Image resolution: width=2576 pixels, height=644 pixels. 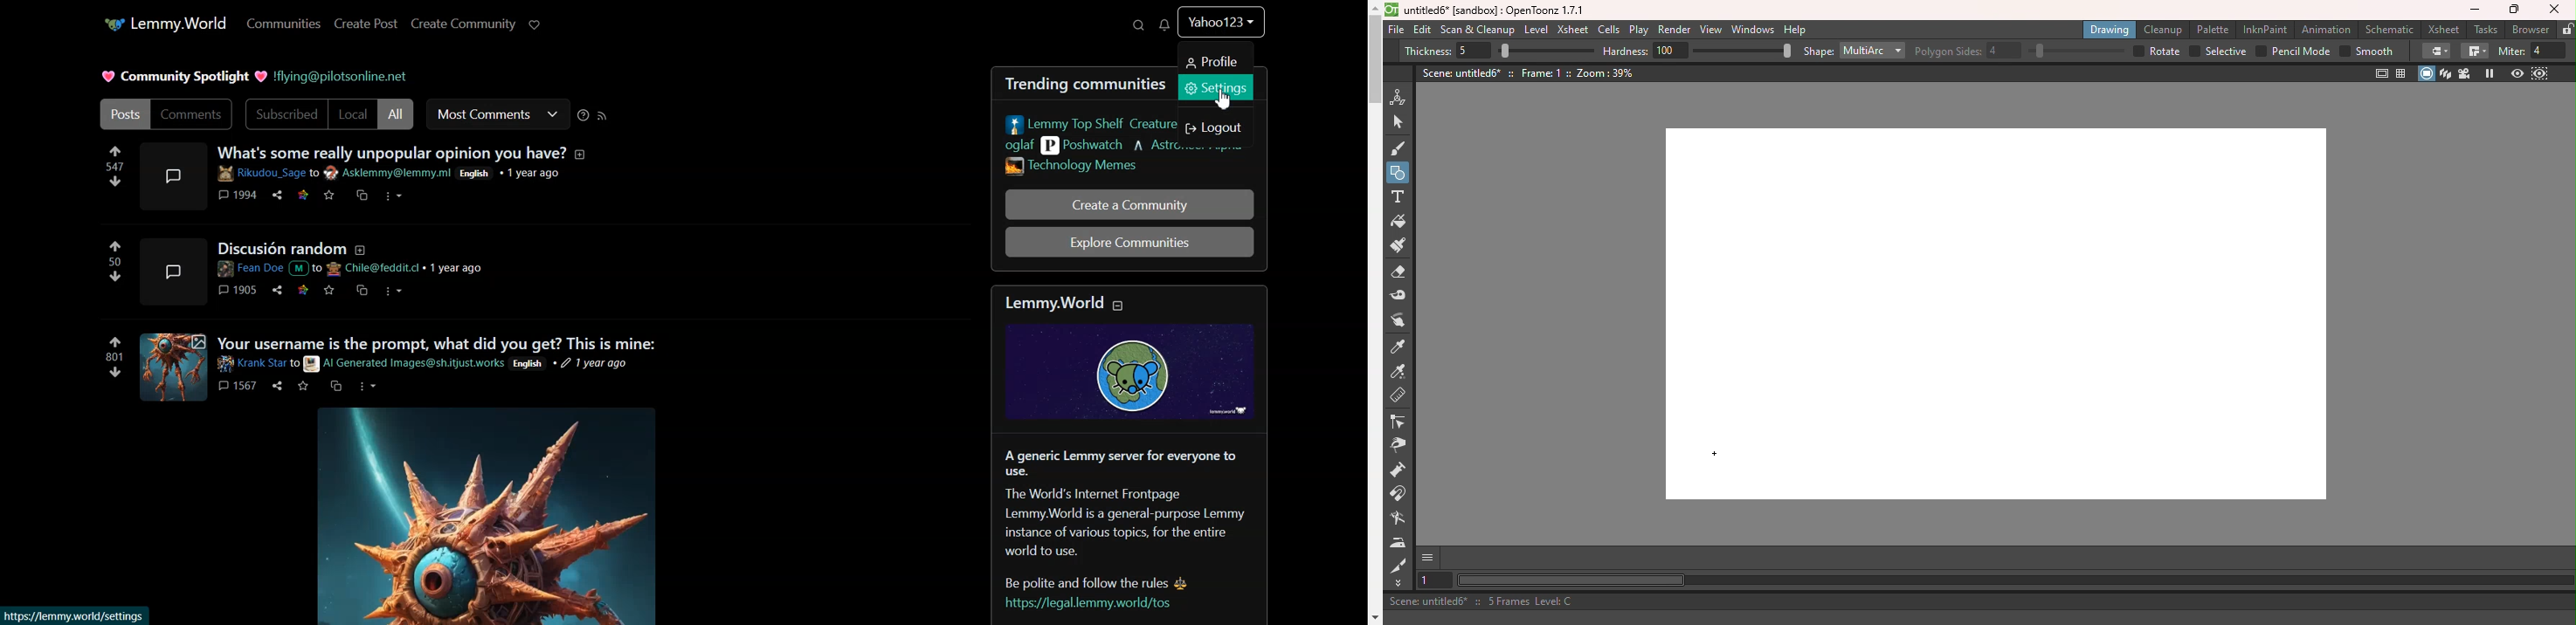 What do you see at coordinates (2162, 31) in the screenshot?
I see `Cleanup` at bounding box center [2162, 31].